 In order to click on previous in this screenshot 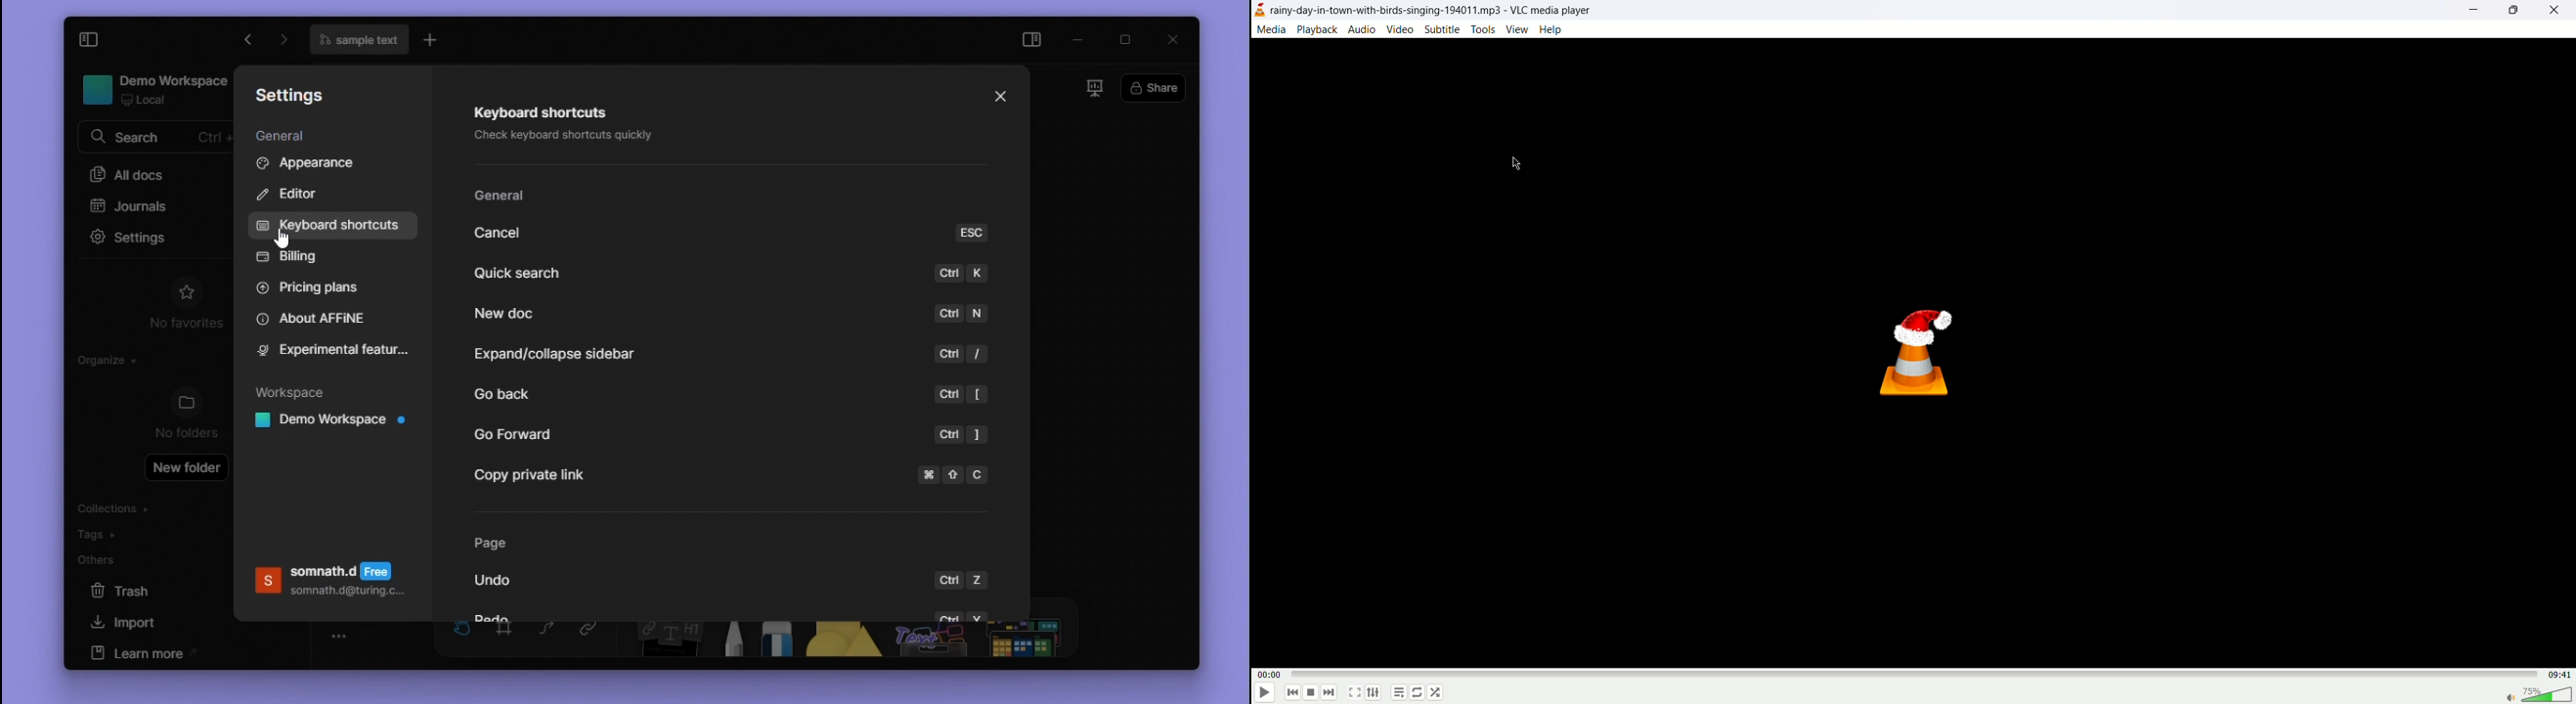, I will do `click(1294, 694)`.